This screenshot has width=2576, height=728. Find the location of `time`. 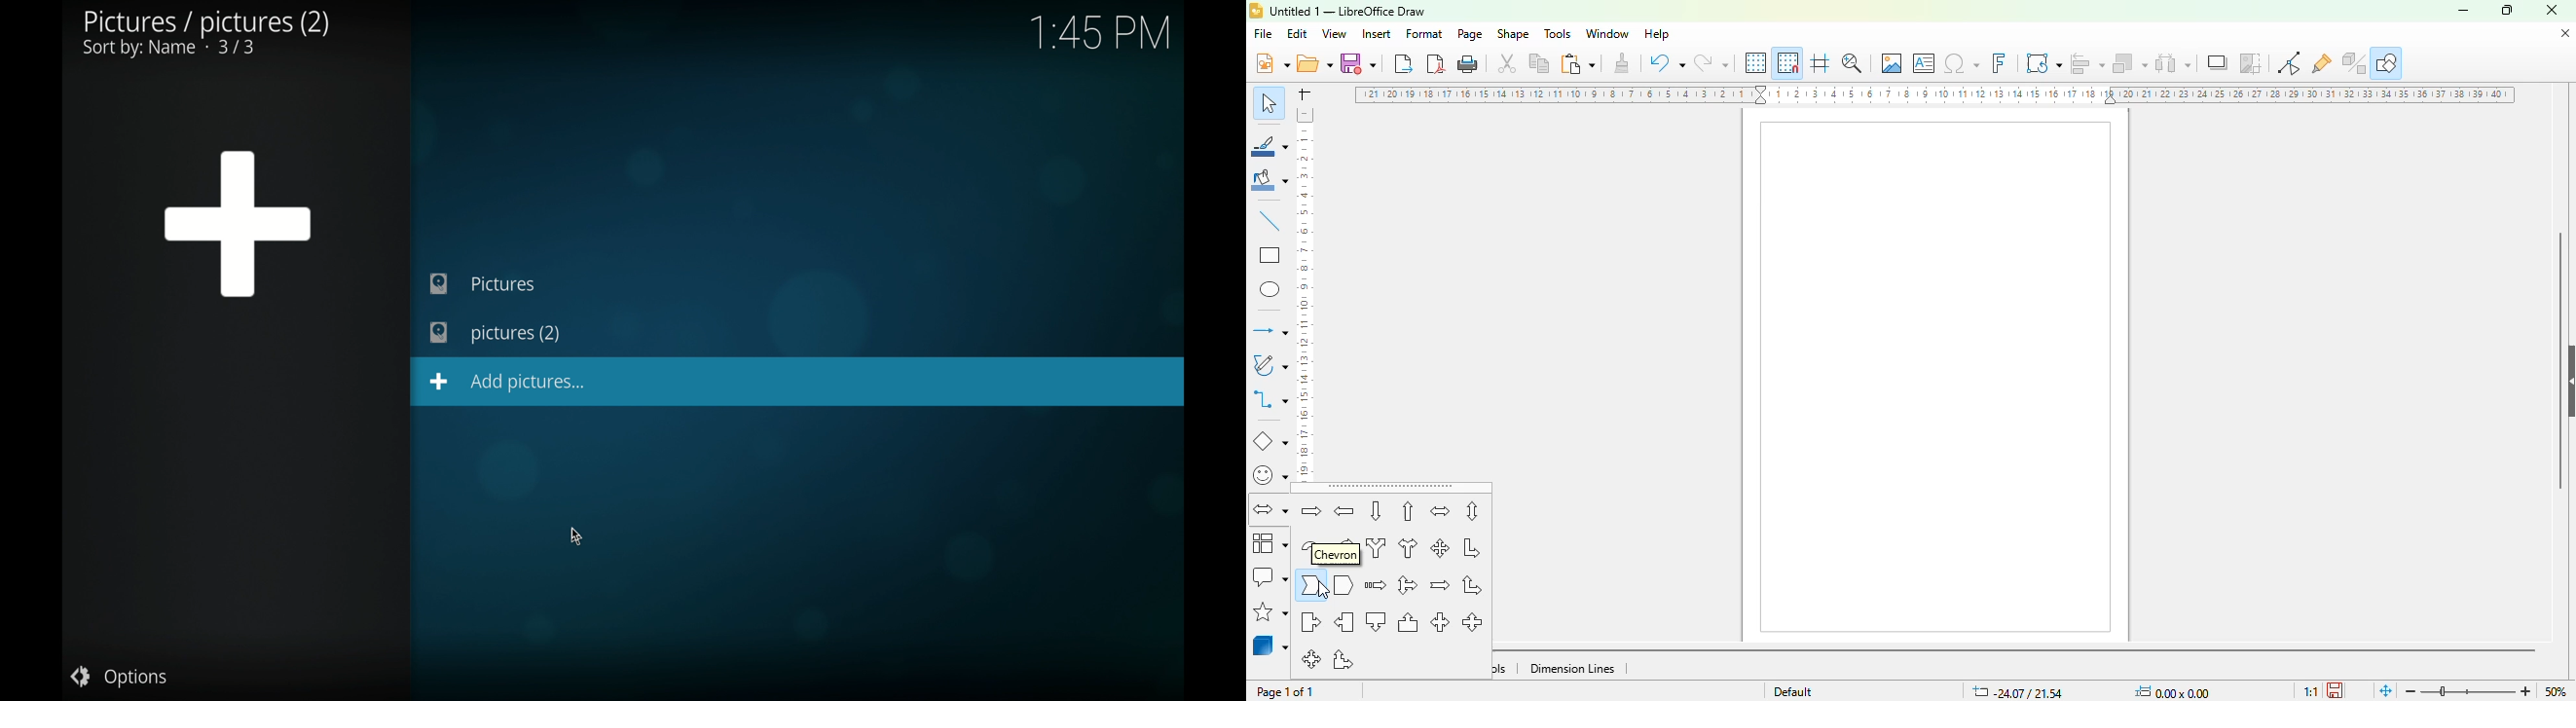

time is located at coordinates (1099, 34).